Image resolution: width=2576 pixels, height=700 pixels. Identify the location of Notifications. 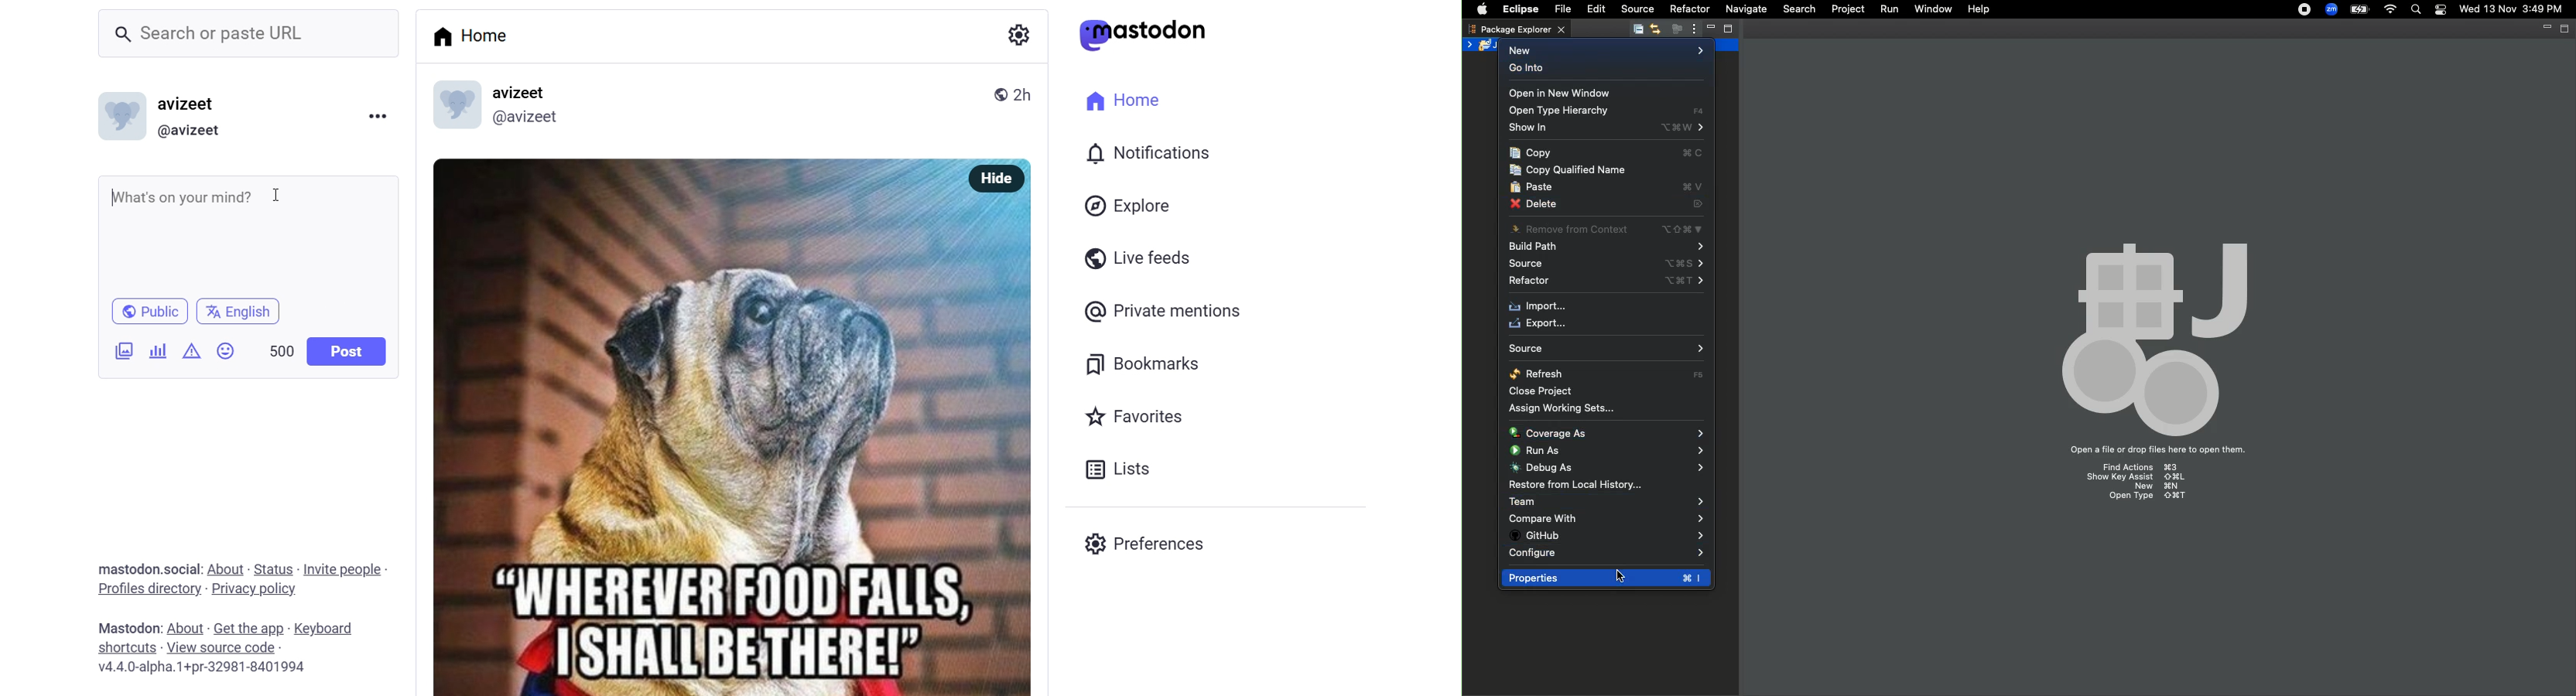
(1152, 153).